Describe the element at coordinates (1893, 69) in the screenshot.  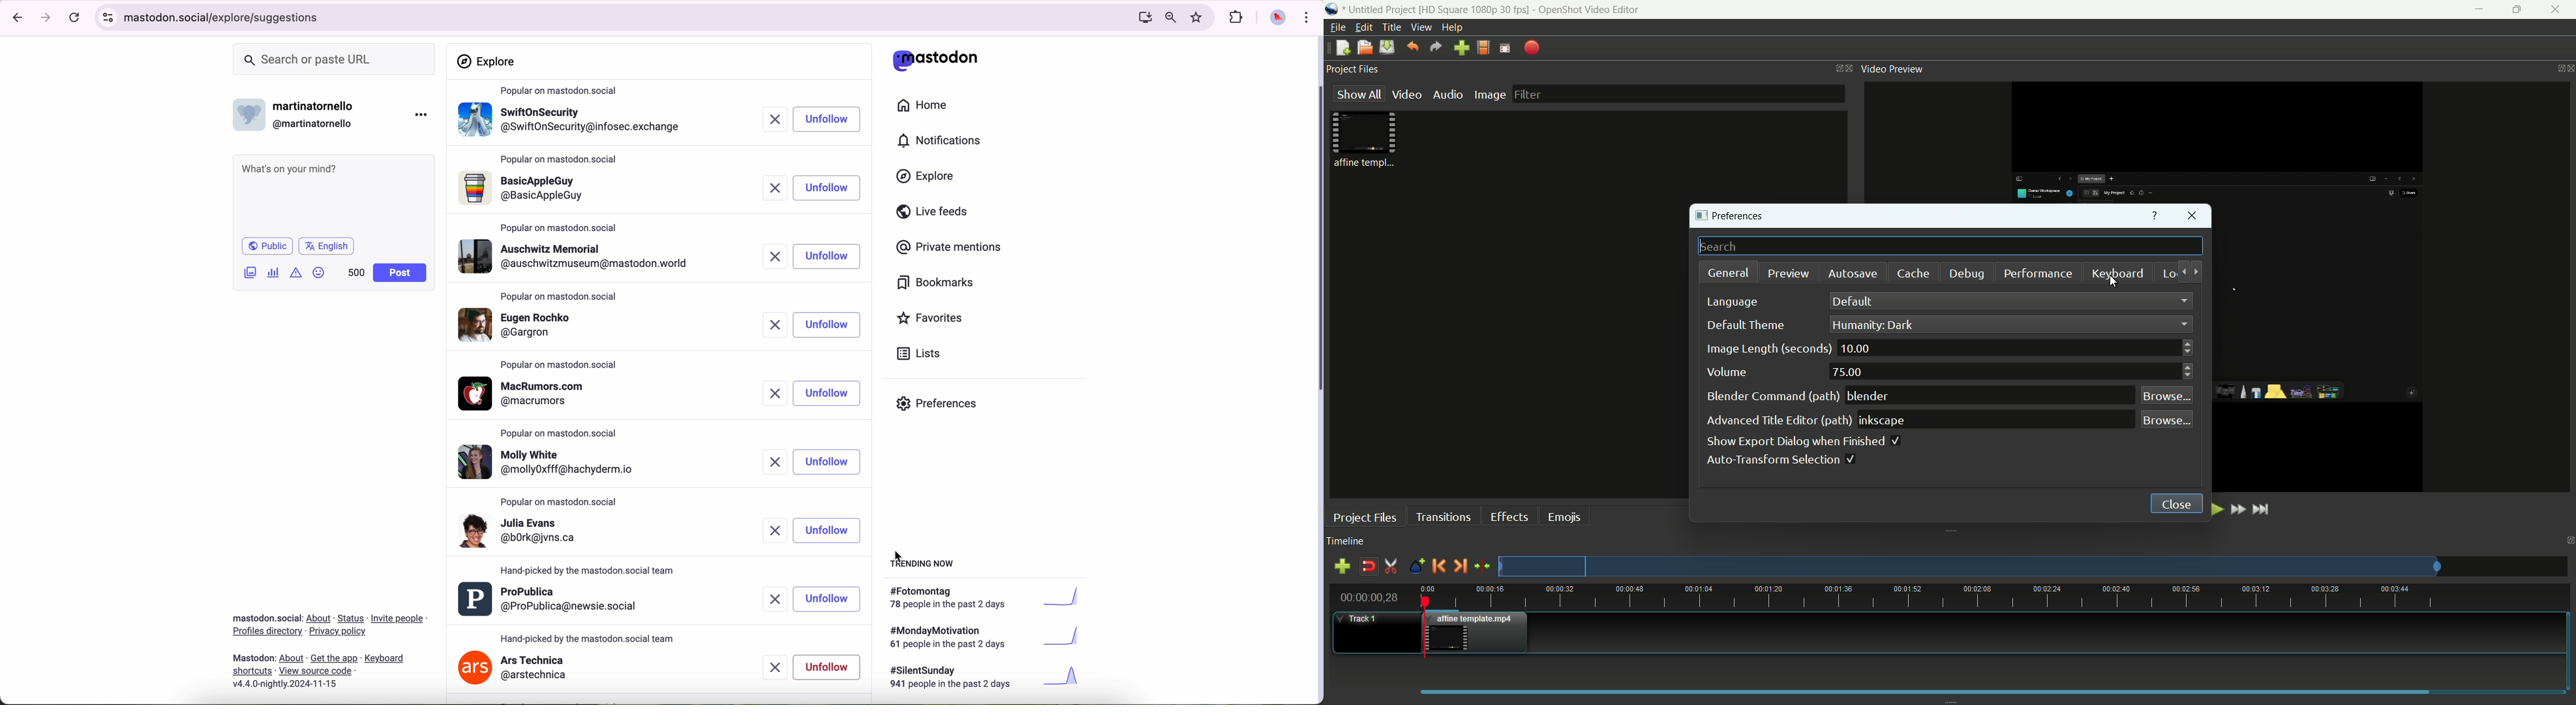
I see `video preview` at that location.